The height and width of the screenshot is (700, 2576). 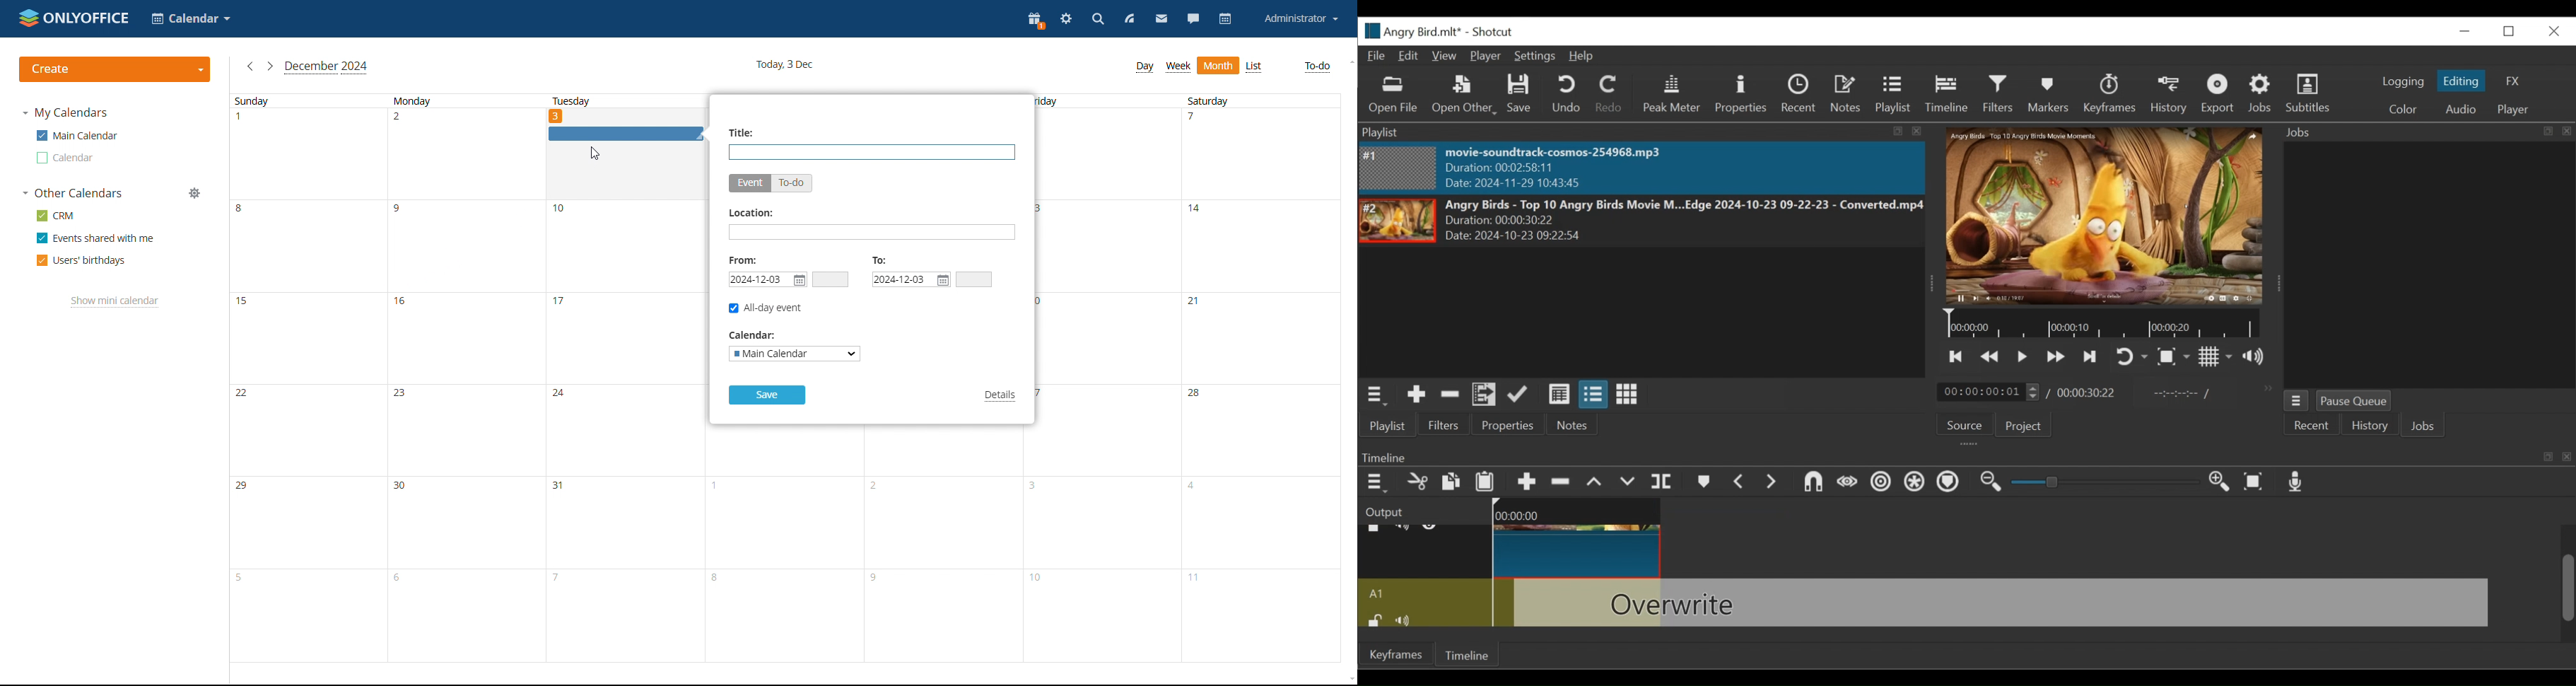 What do you see at coordinates (2003, 602) in the screenshot?
I see `Overwrite` at bounding box center [2003, 602].